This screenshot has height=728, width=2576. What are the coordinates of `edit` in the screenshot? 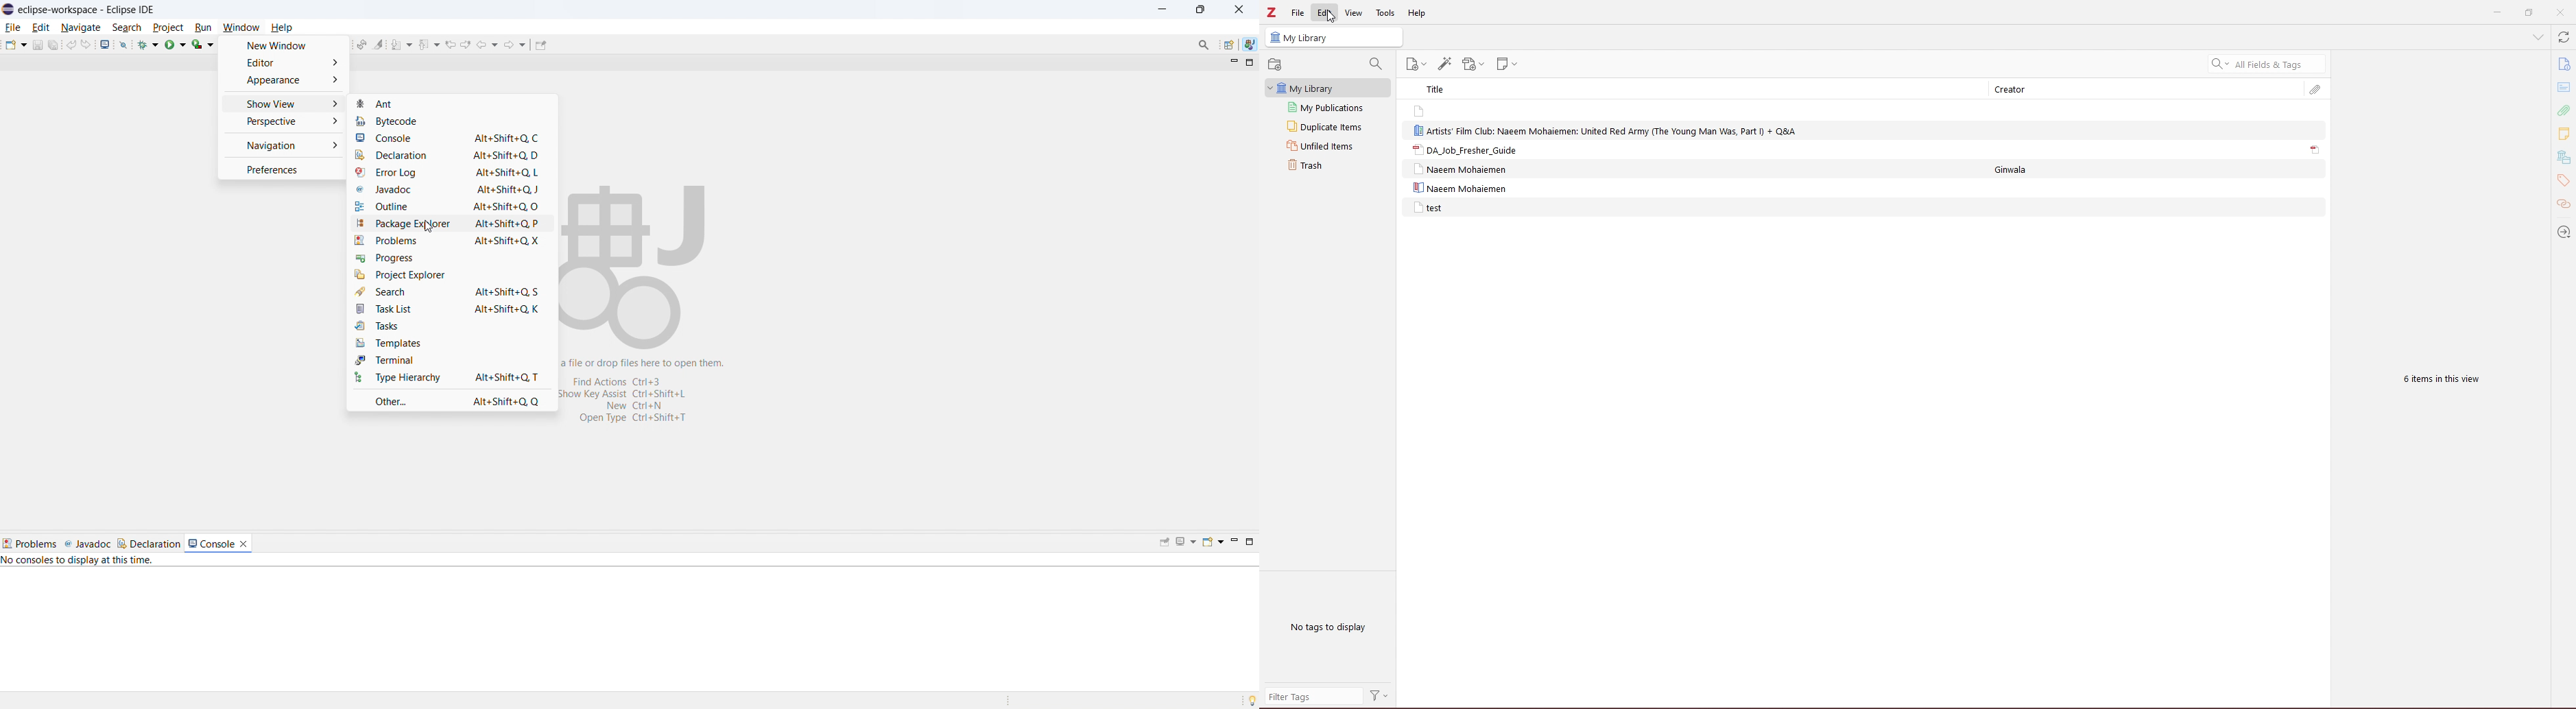 It's located at (41, 28).